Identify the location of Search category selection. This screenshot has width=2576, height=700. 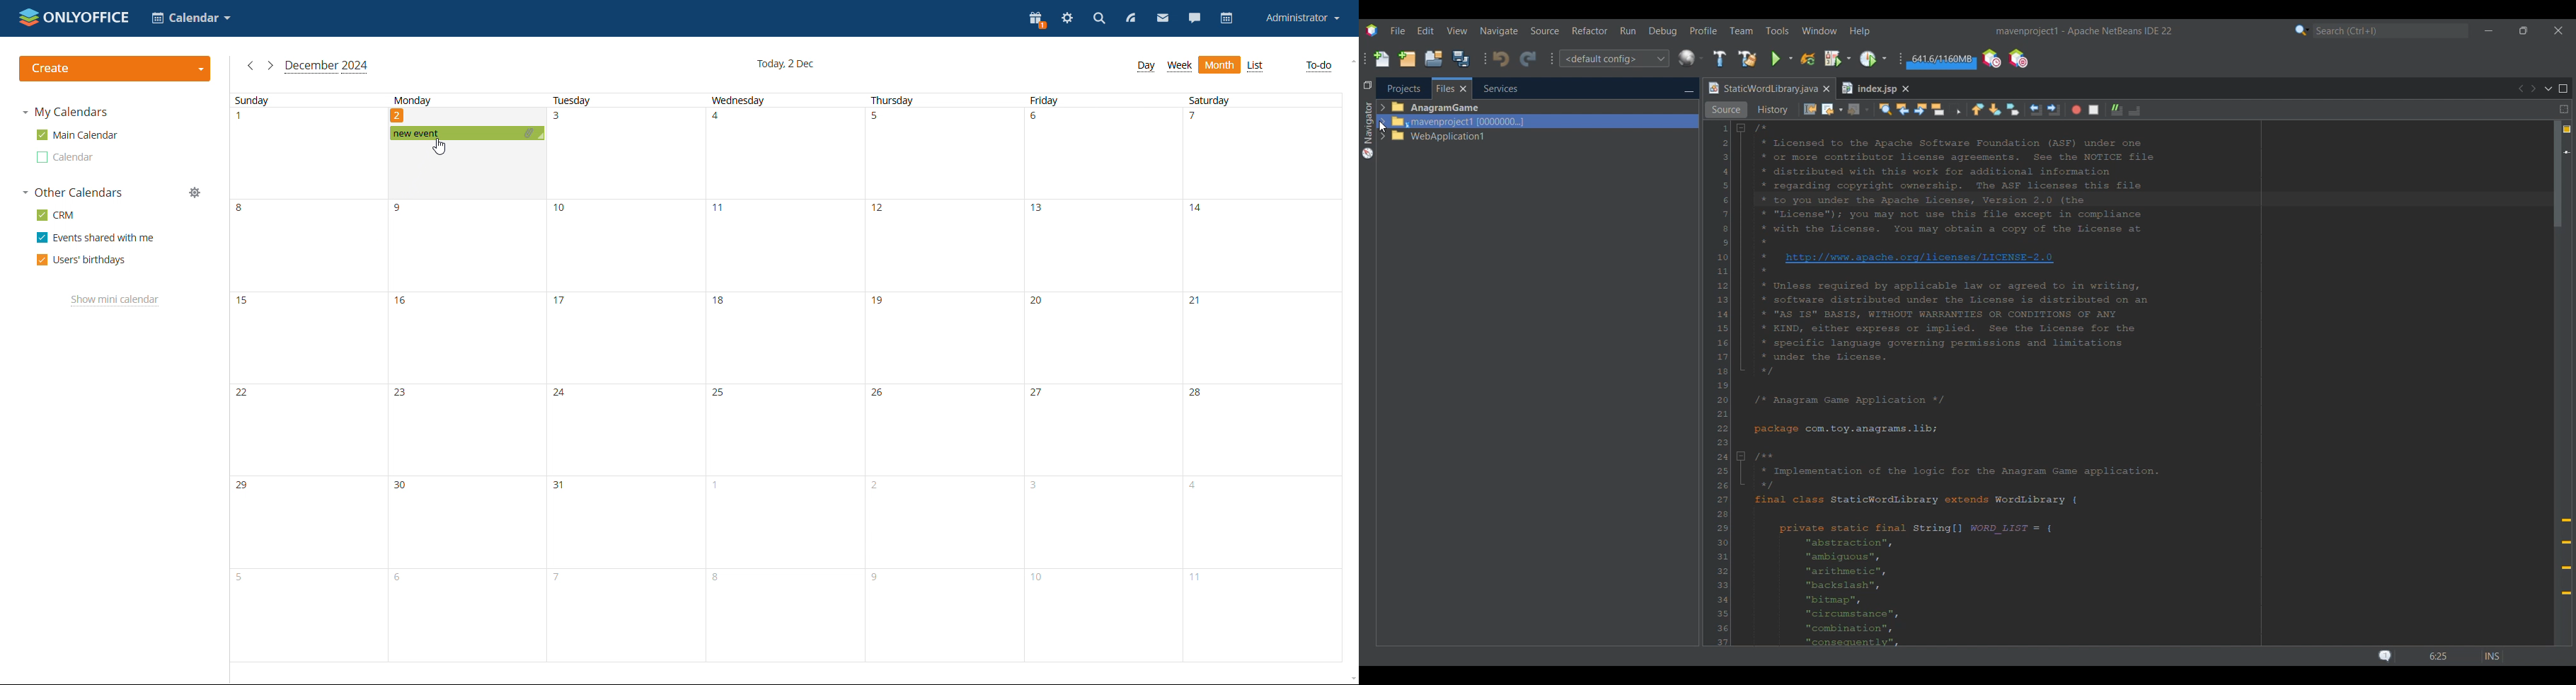
(2303, 30).